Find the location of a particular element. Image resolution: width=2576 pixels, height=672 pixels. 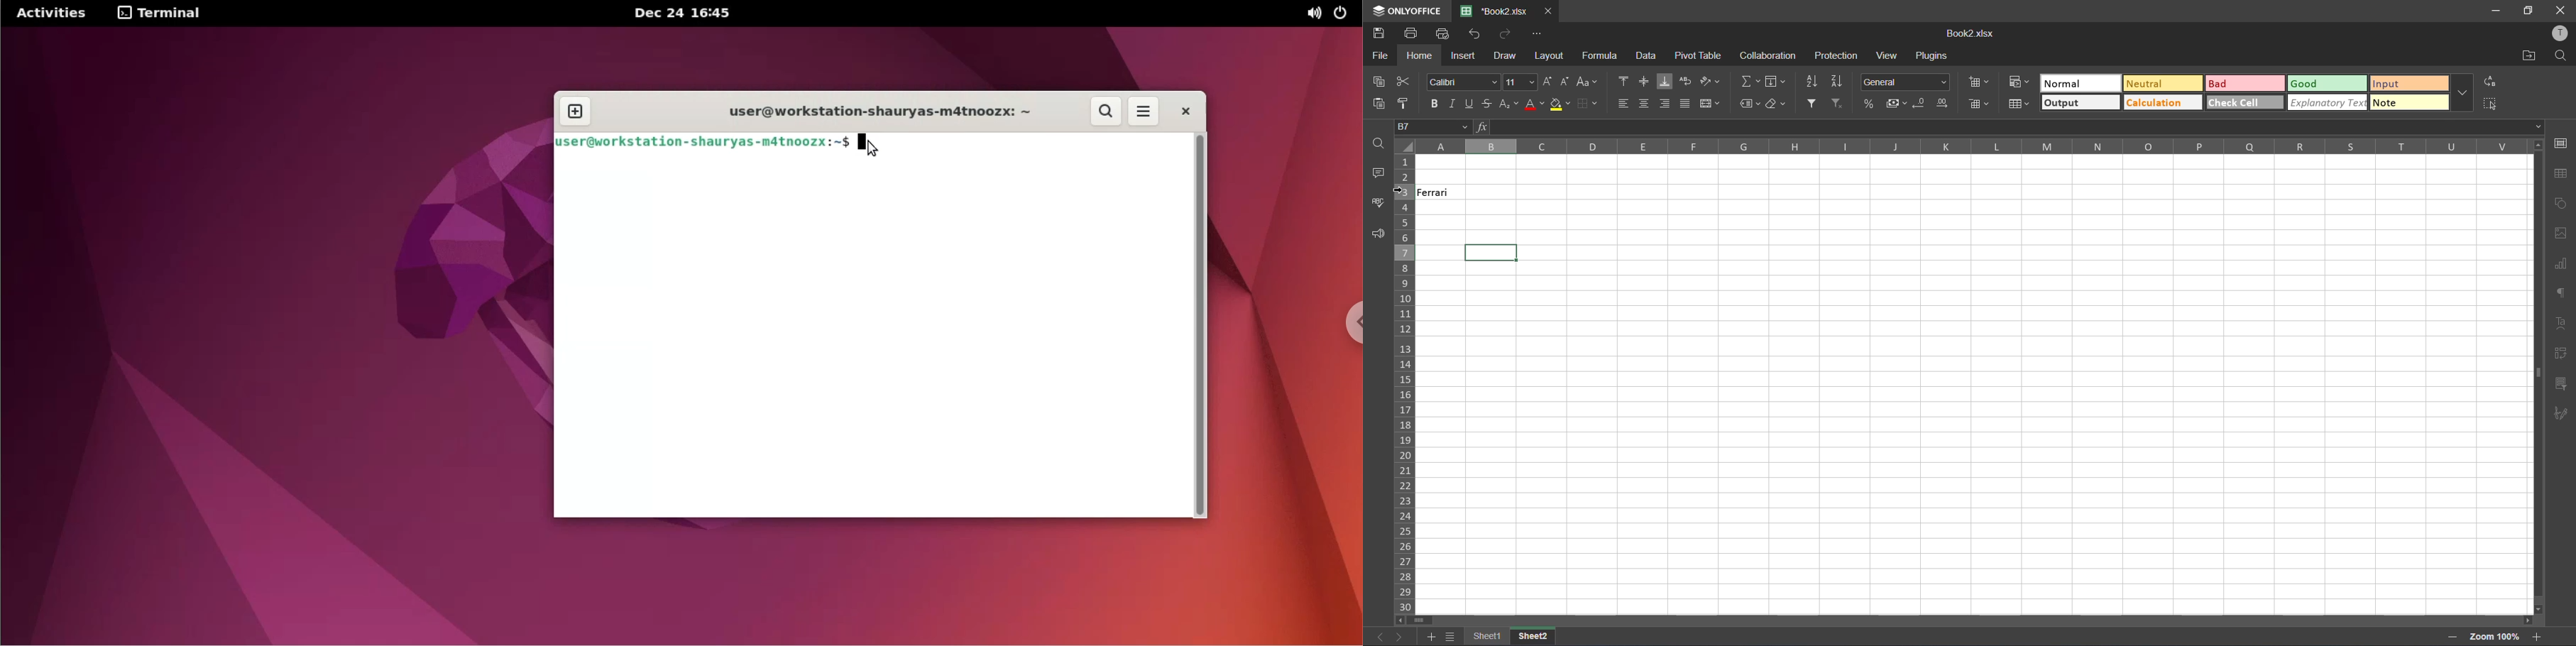

formula bar is located at coordinates (2009, 128).